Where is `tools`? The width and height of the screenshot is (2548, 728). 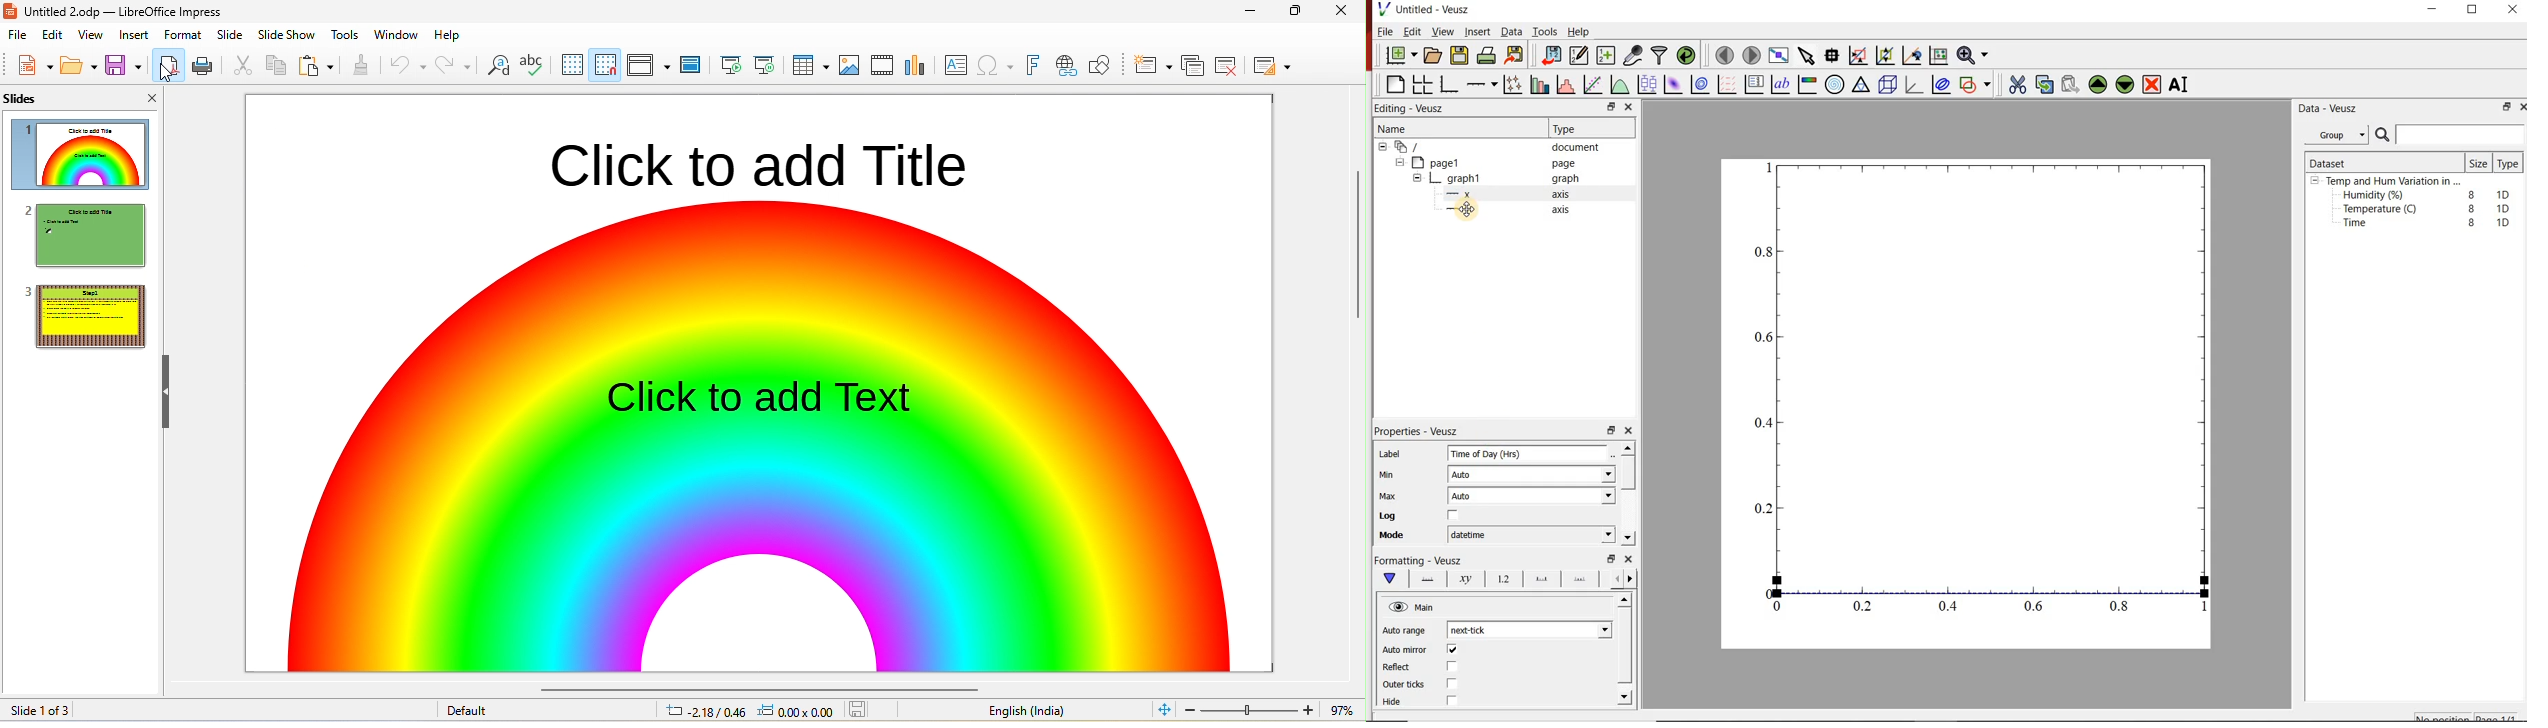
tools is located at coordinates (343, 34).